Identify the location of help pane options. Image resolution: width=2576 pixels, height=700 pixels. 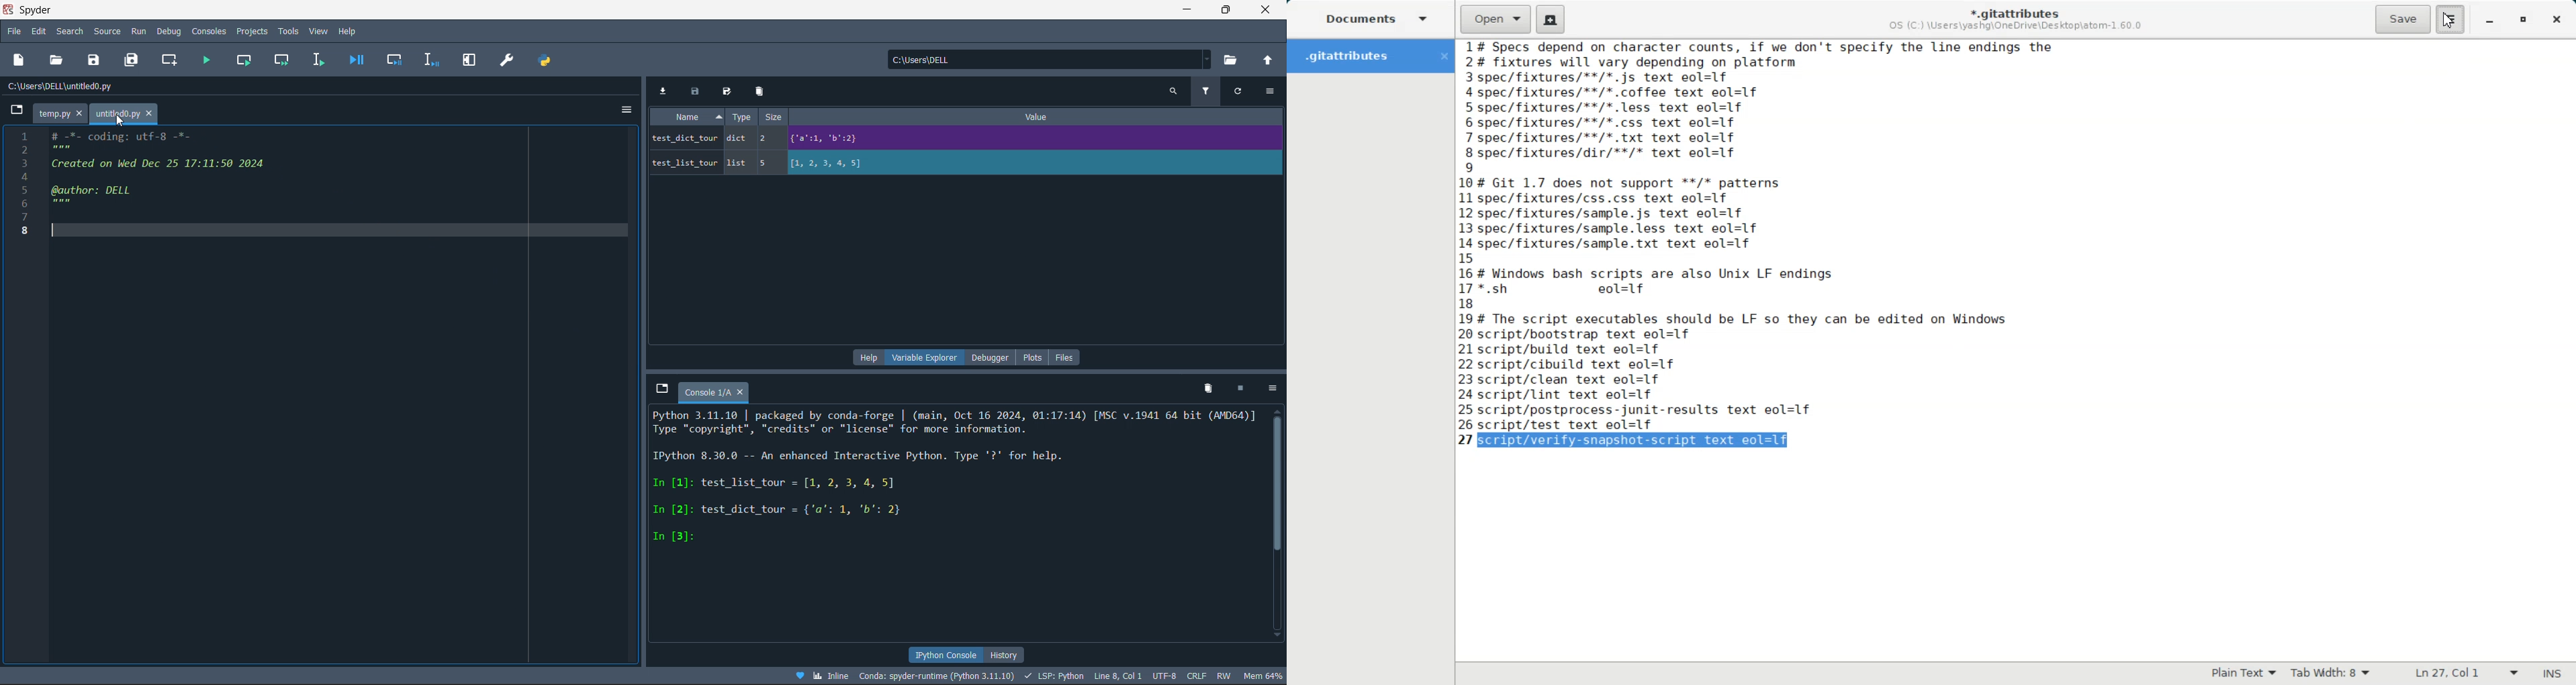
(866, 359).